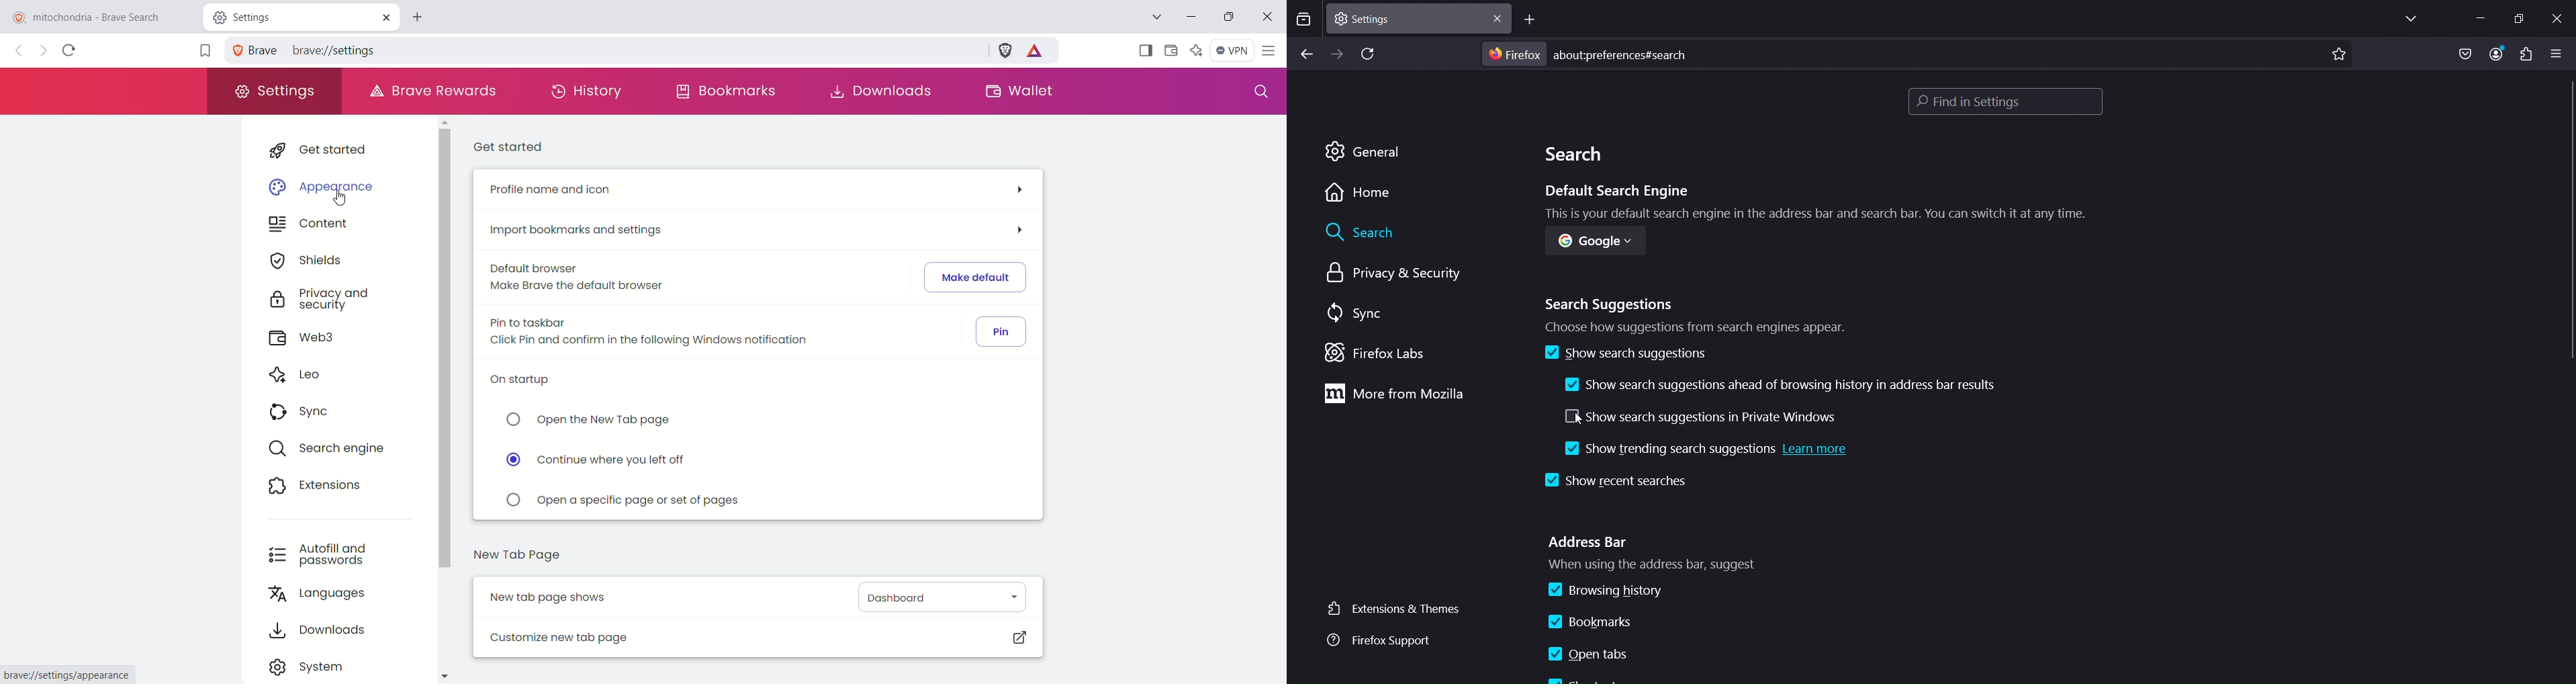 Image resolution: width=2576 pixels, height=700 pixels. What do you see at coordinates (2339, 55) in the screenshot?
I see `bookmark` at bounding box center [2339, 55].